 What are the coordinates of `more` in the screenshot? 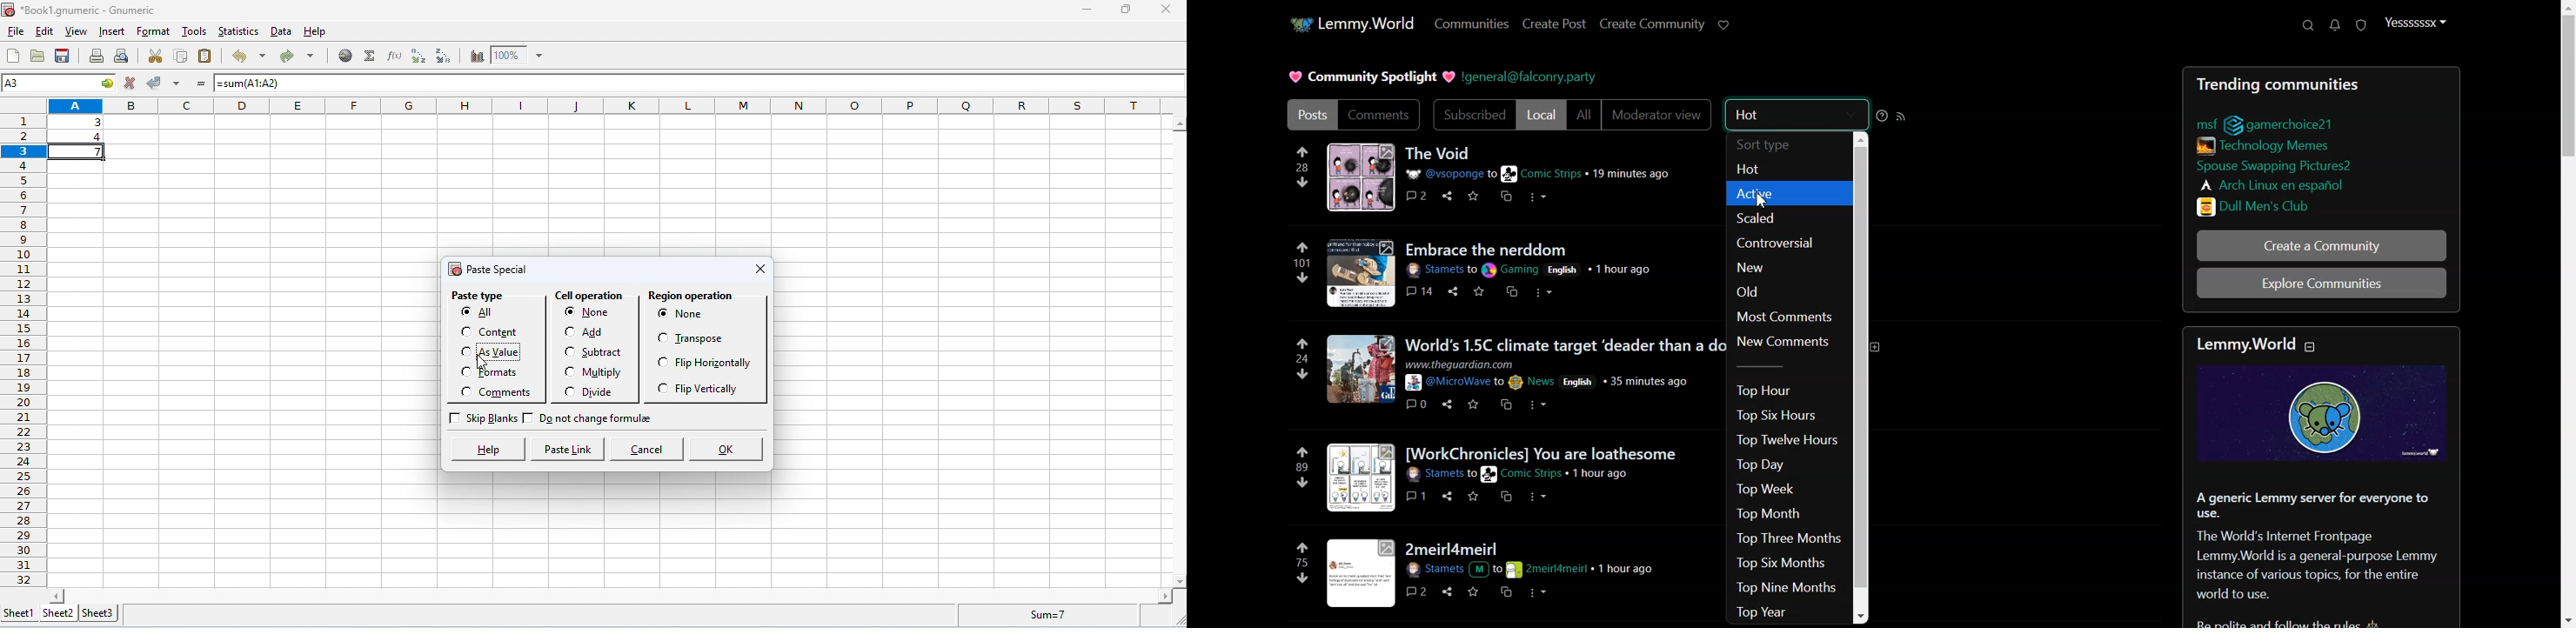 It's located at (1541, 293).